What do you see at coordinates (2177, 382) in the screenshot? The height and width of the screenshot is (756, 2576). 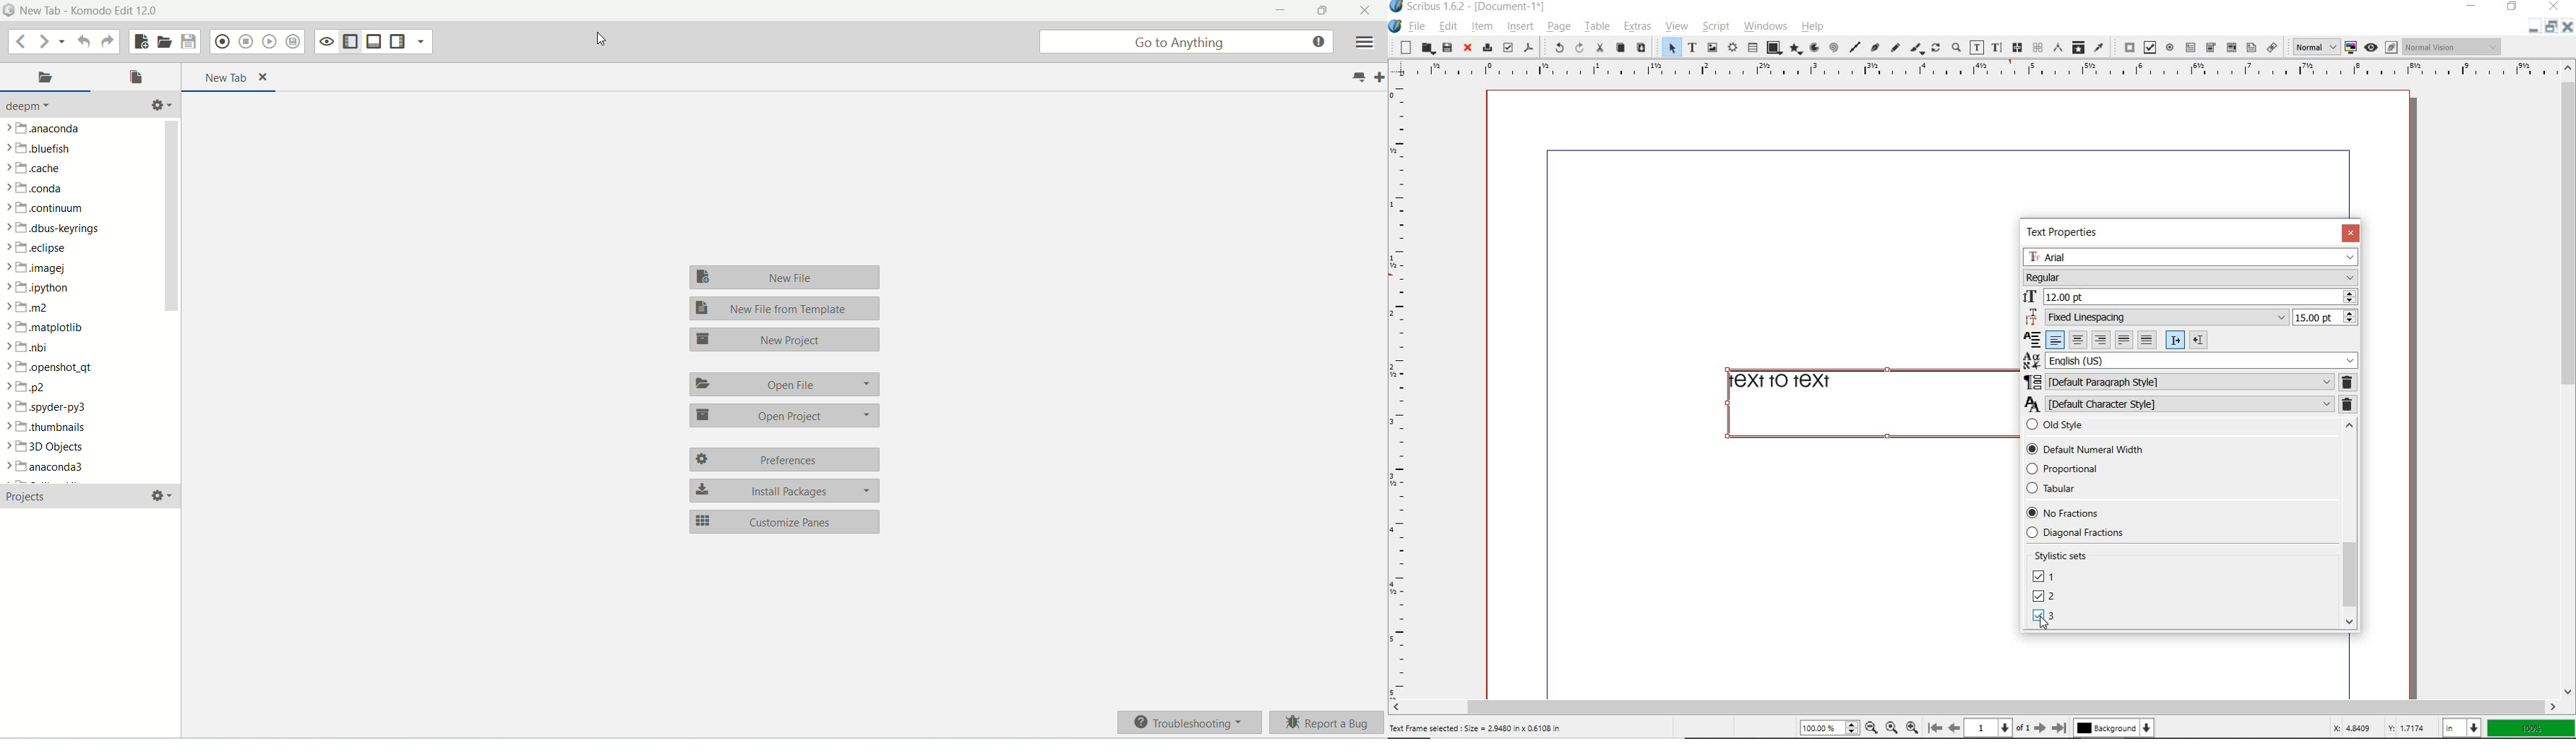 I see `DEFAULT PARAGRAPH STYLE` at bounding box center [2177, 382].